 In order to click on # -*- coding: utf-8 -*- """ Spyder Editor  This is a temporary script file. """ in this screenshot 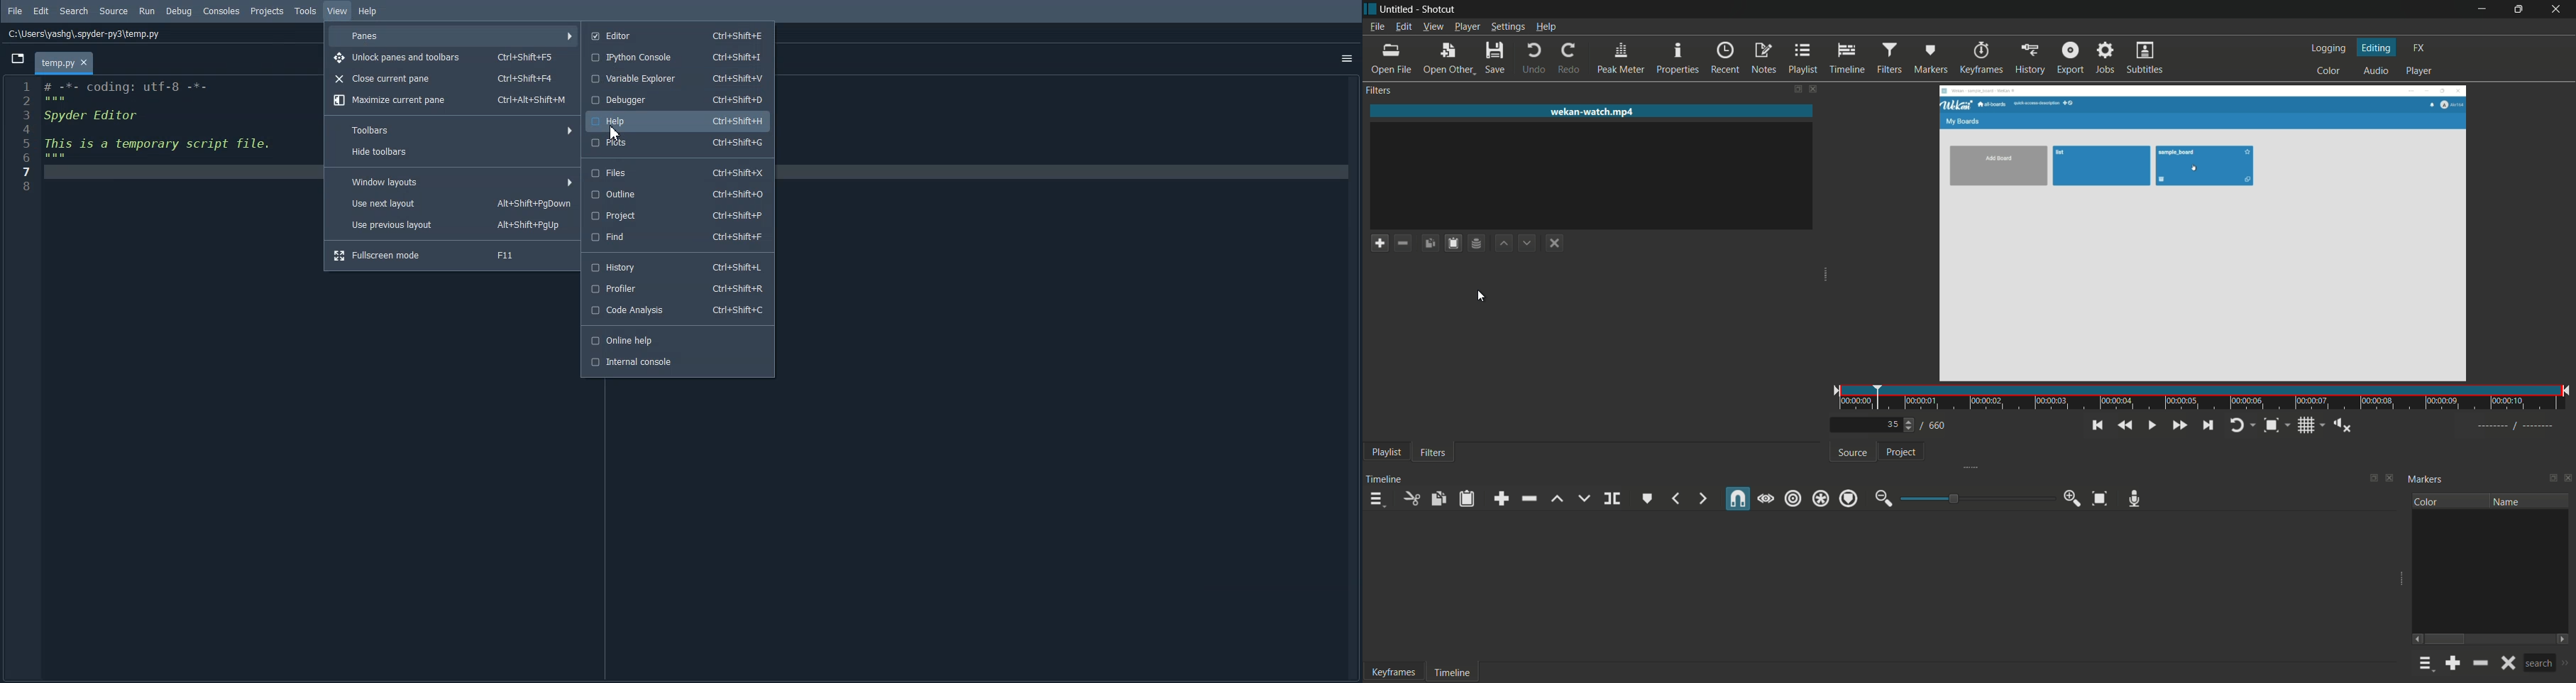, I will do `click(176, 134)`.